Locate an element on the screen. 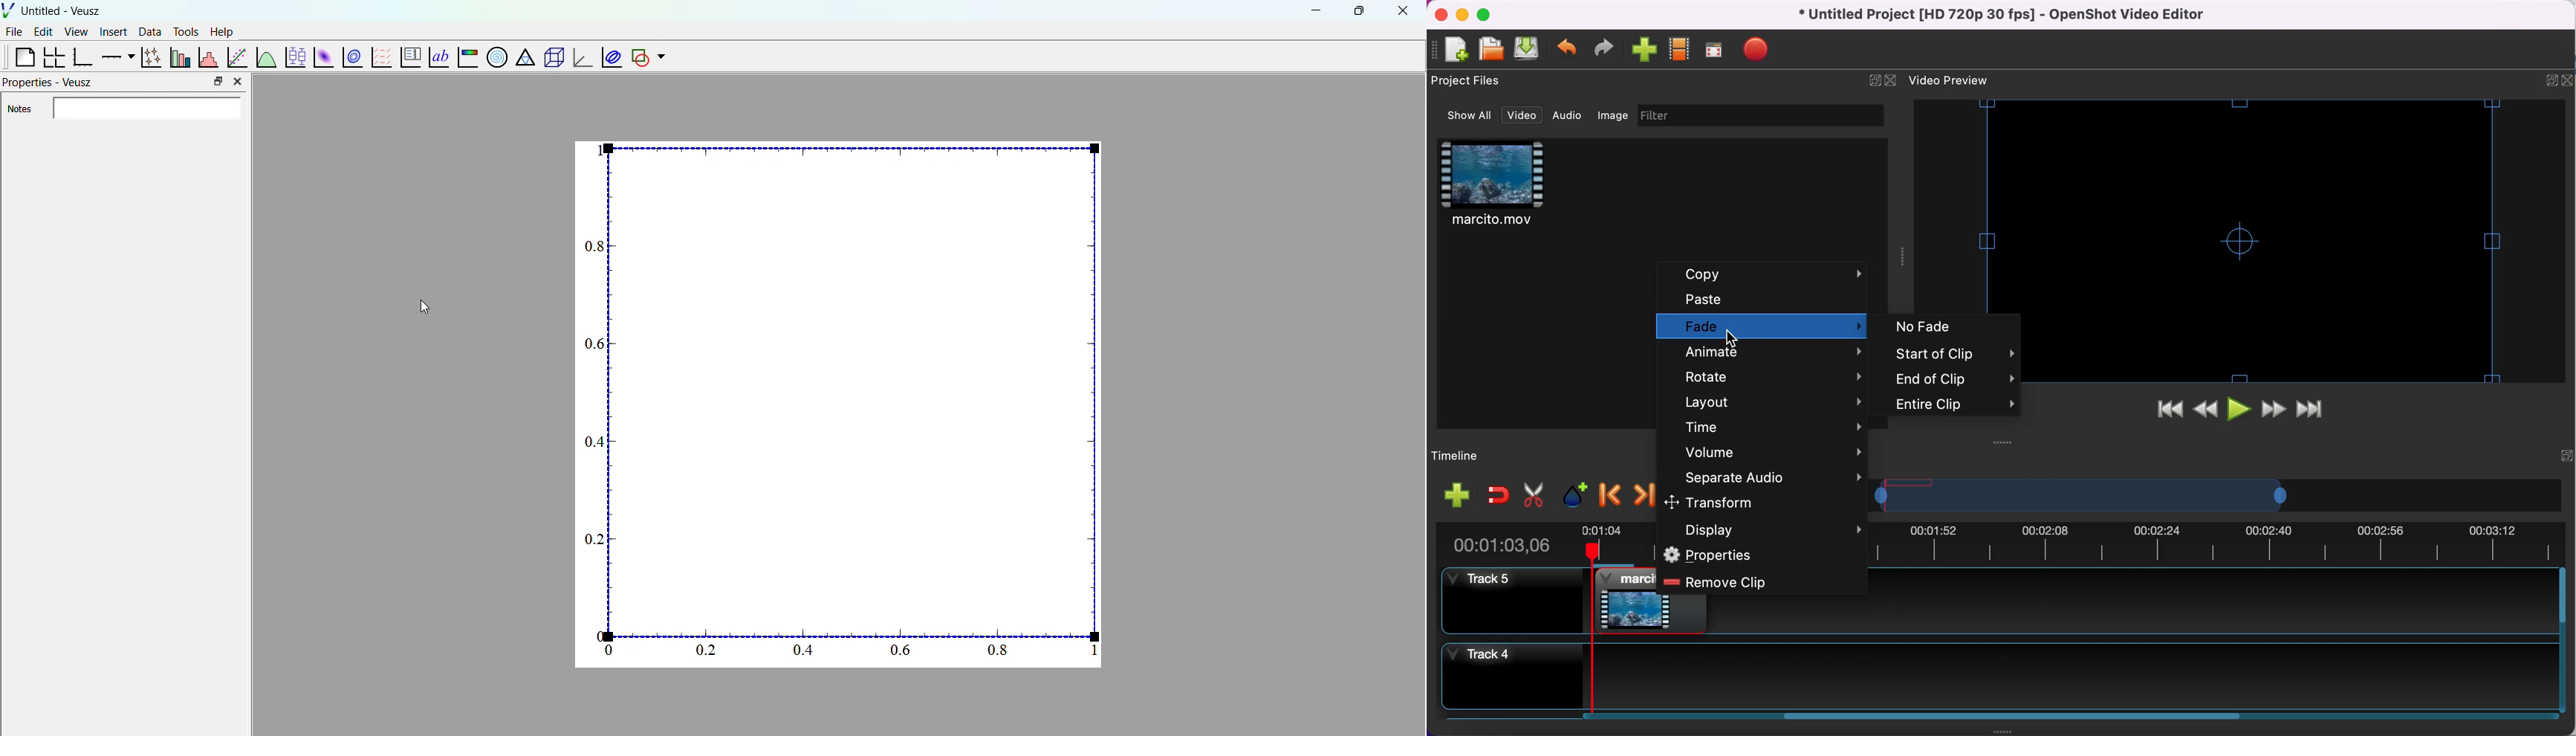 The width and height of the screenshot is (2576, 756). logo of Veusz is located at coordinates (9, 10).